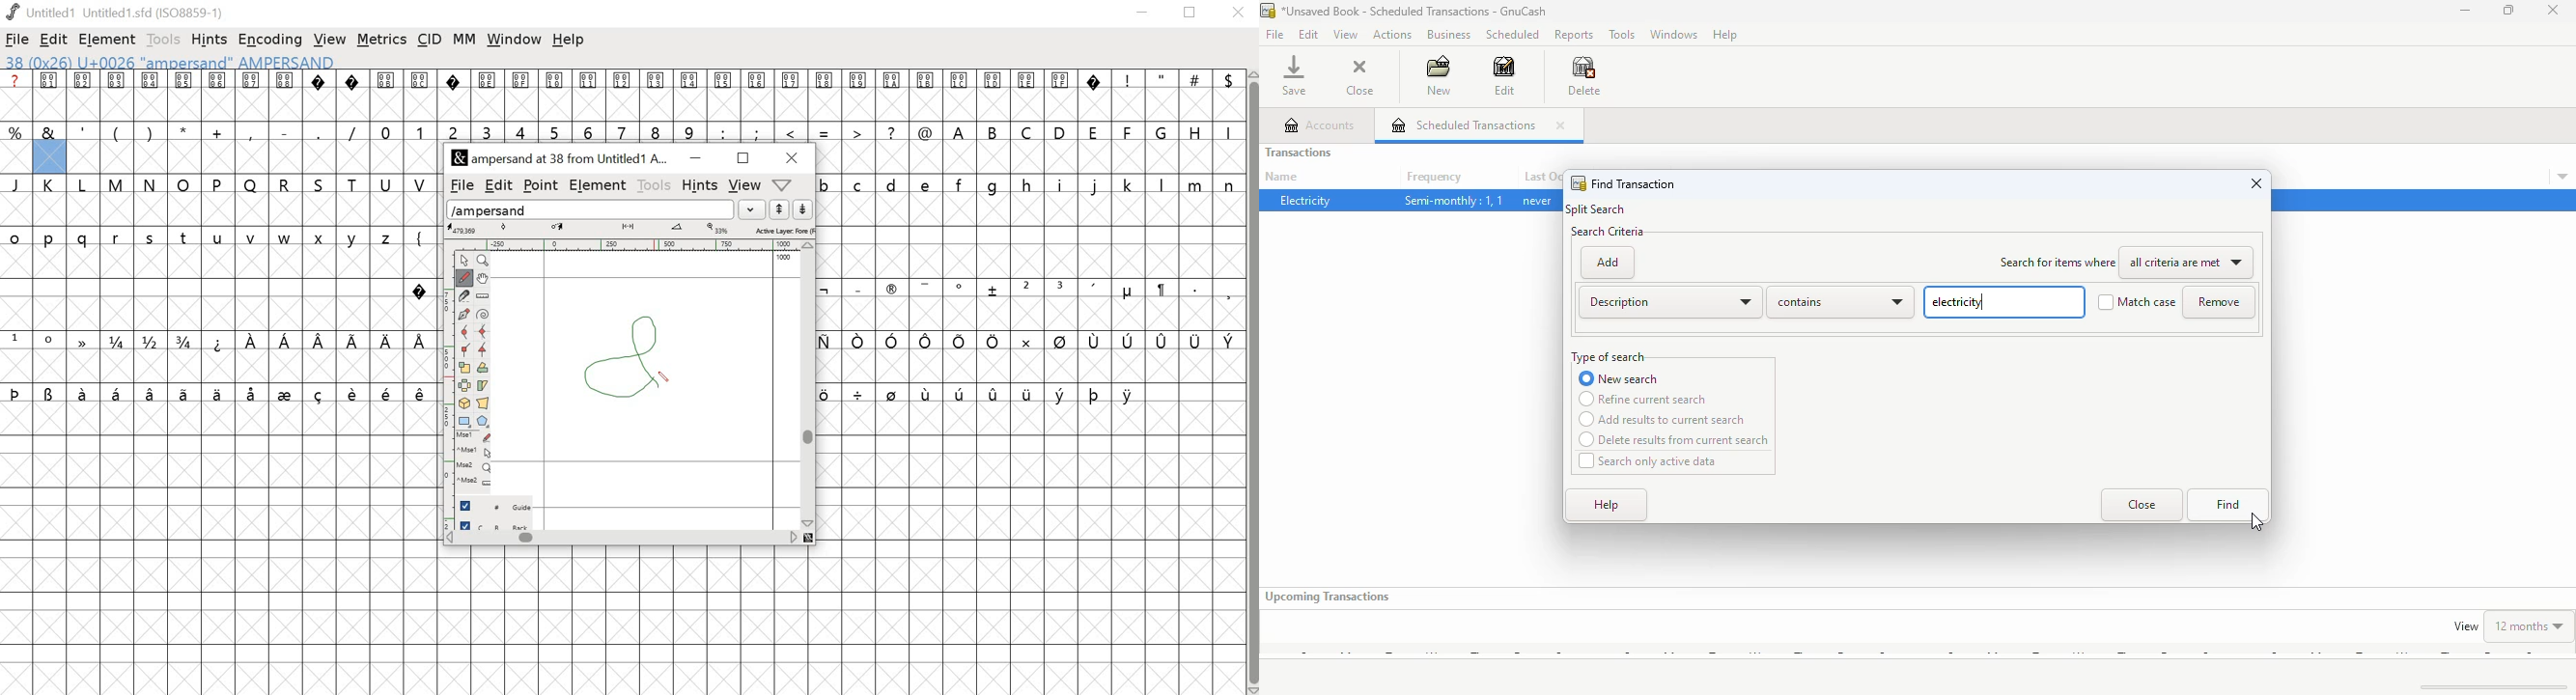 This screenshot has width=2576, height=700. I want to click on measure distance, angle between  two points, so click(483, 297).